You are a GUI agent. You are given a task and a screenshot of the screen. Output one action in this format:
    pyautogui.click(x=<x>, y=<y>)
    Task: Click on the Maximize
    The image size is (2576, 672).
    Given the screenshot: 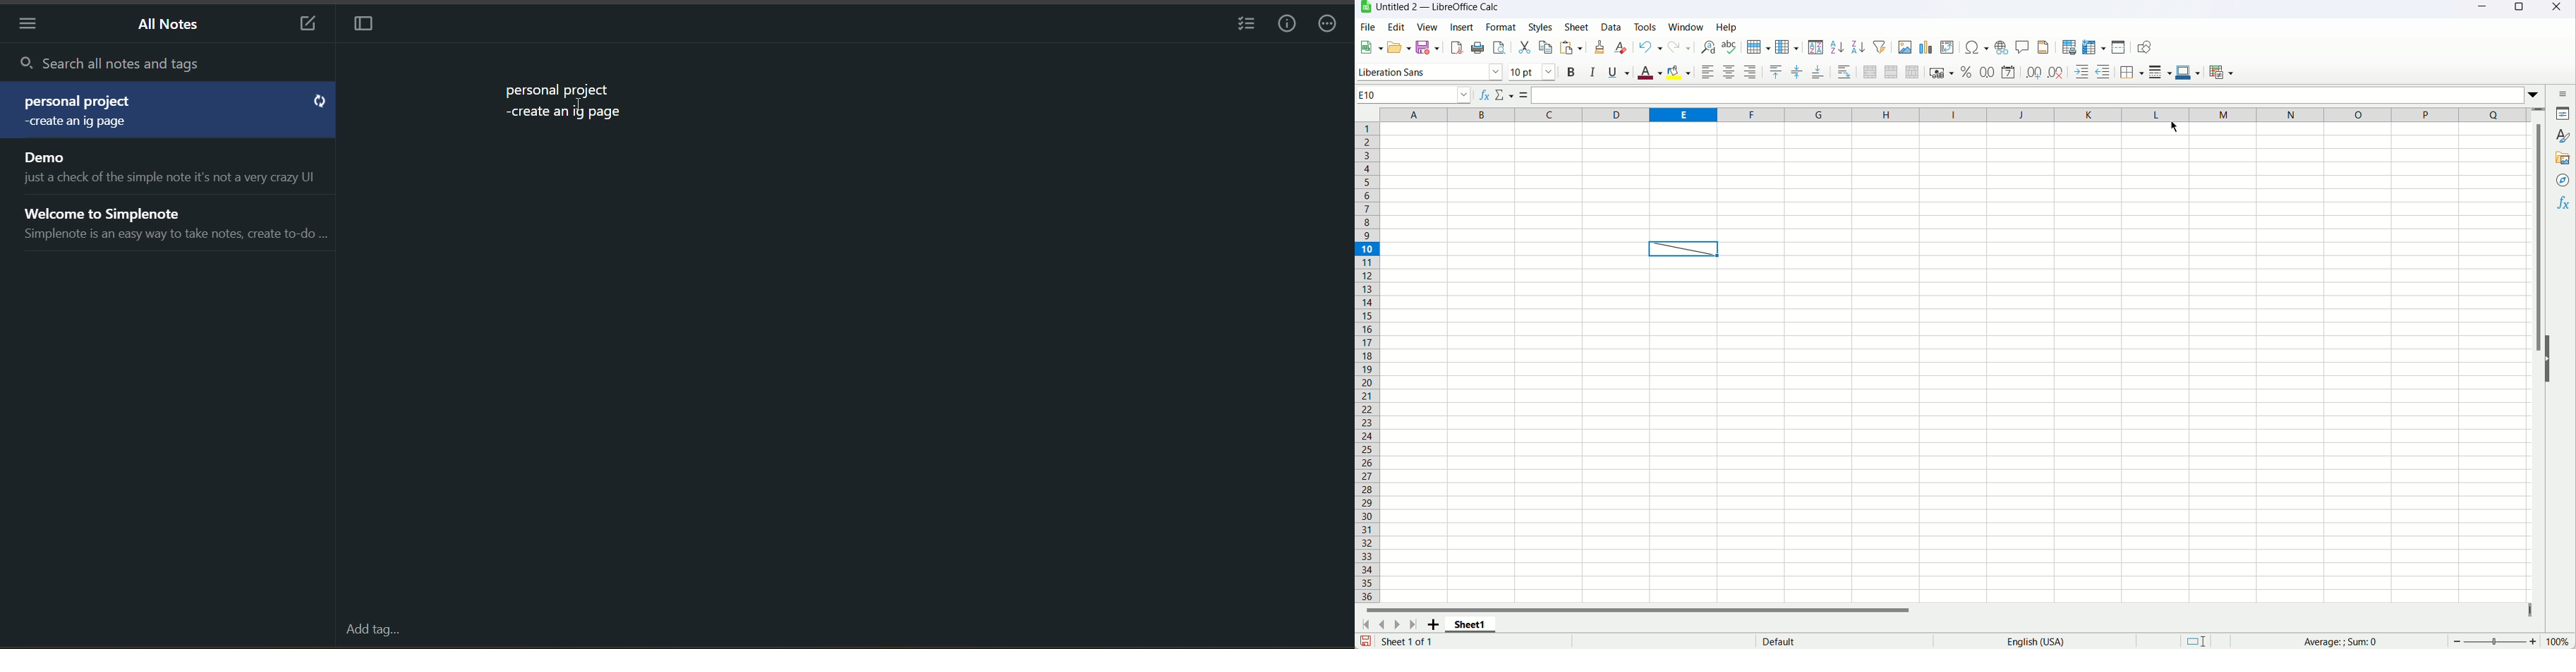 What is the action you would take?
    pyautogui.click(x=2518, y=11)
    